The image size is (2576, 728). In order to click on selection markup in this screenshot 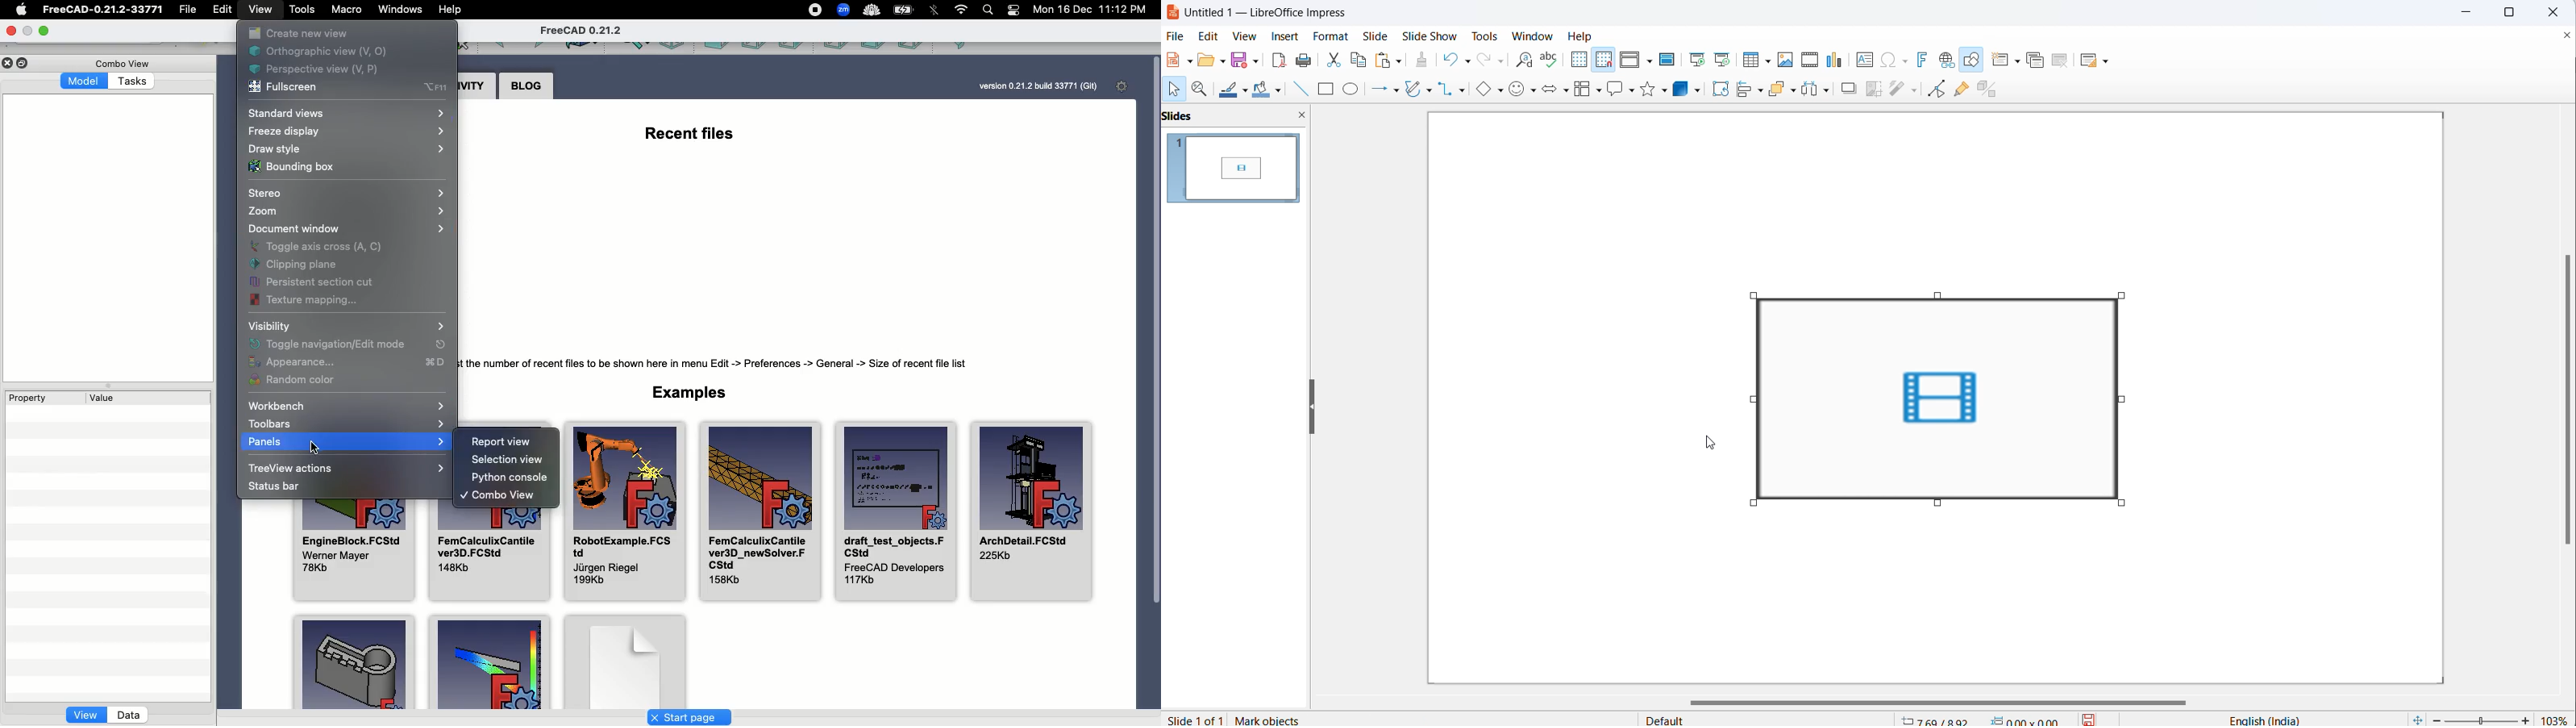, I will do `click(1939, 504)`.